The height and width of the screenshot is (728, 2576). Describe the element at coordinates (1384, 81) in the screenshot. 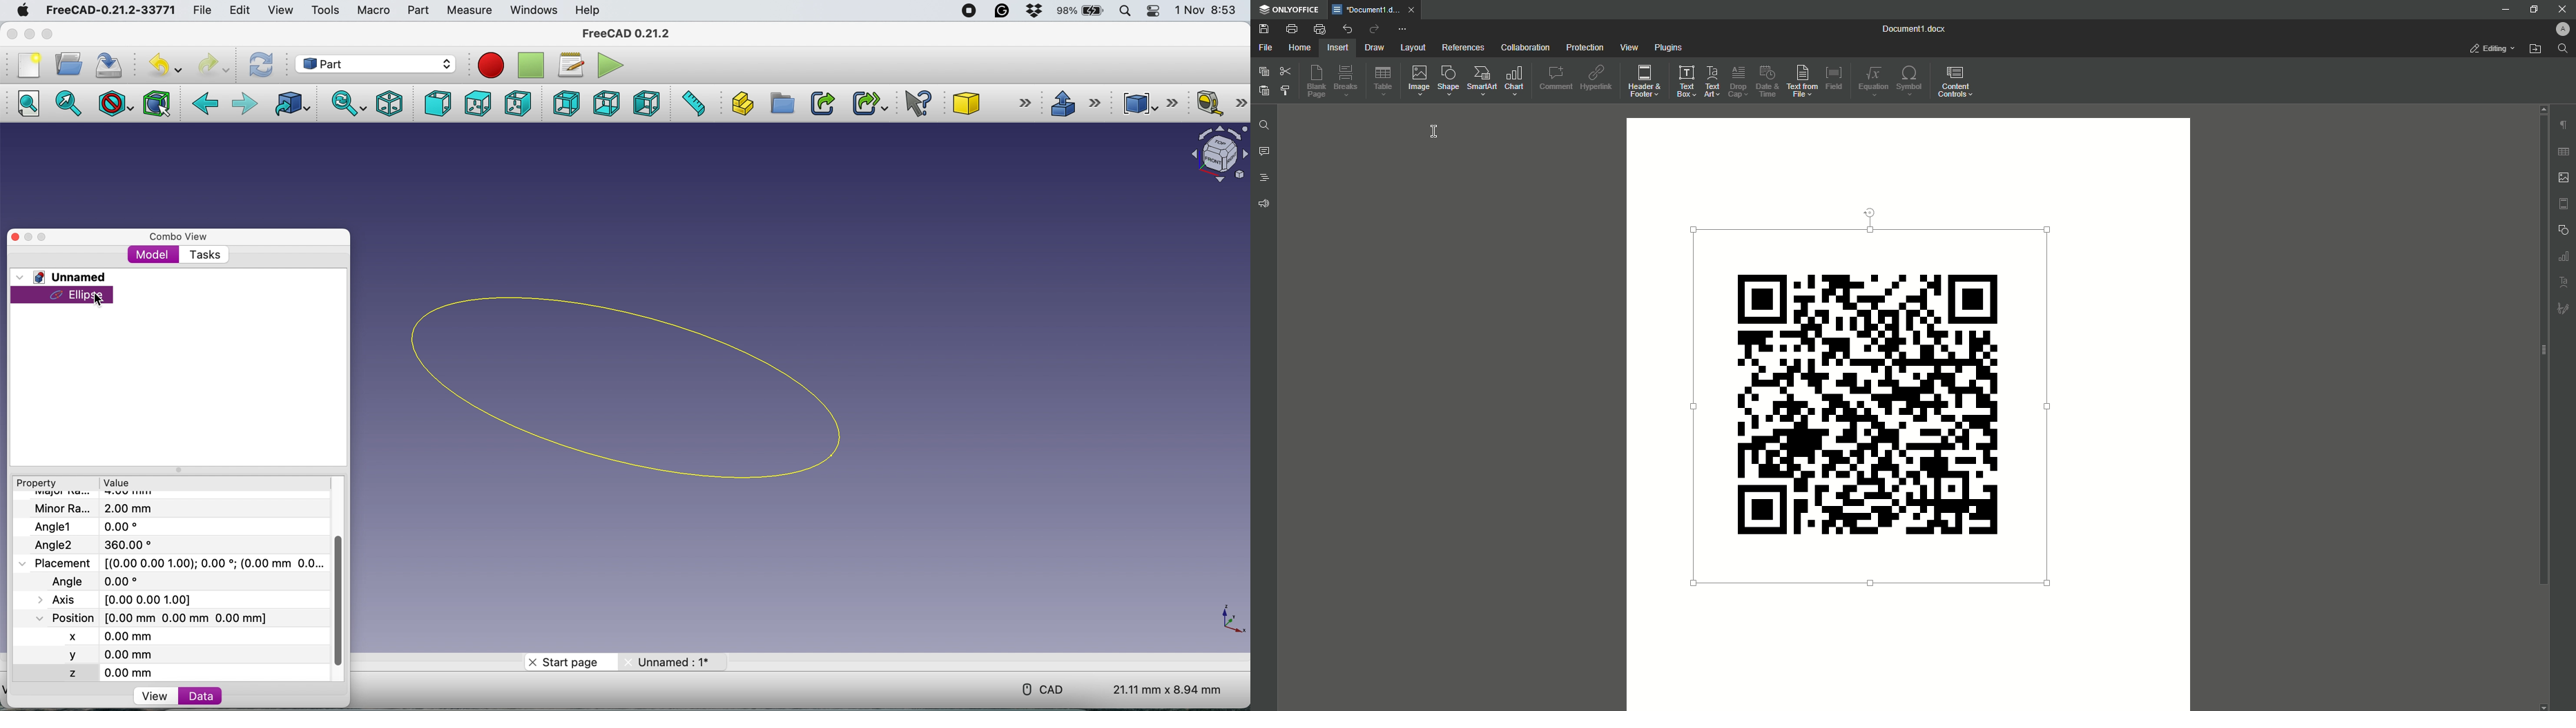

I see `Table` at that location.